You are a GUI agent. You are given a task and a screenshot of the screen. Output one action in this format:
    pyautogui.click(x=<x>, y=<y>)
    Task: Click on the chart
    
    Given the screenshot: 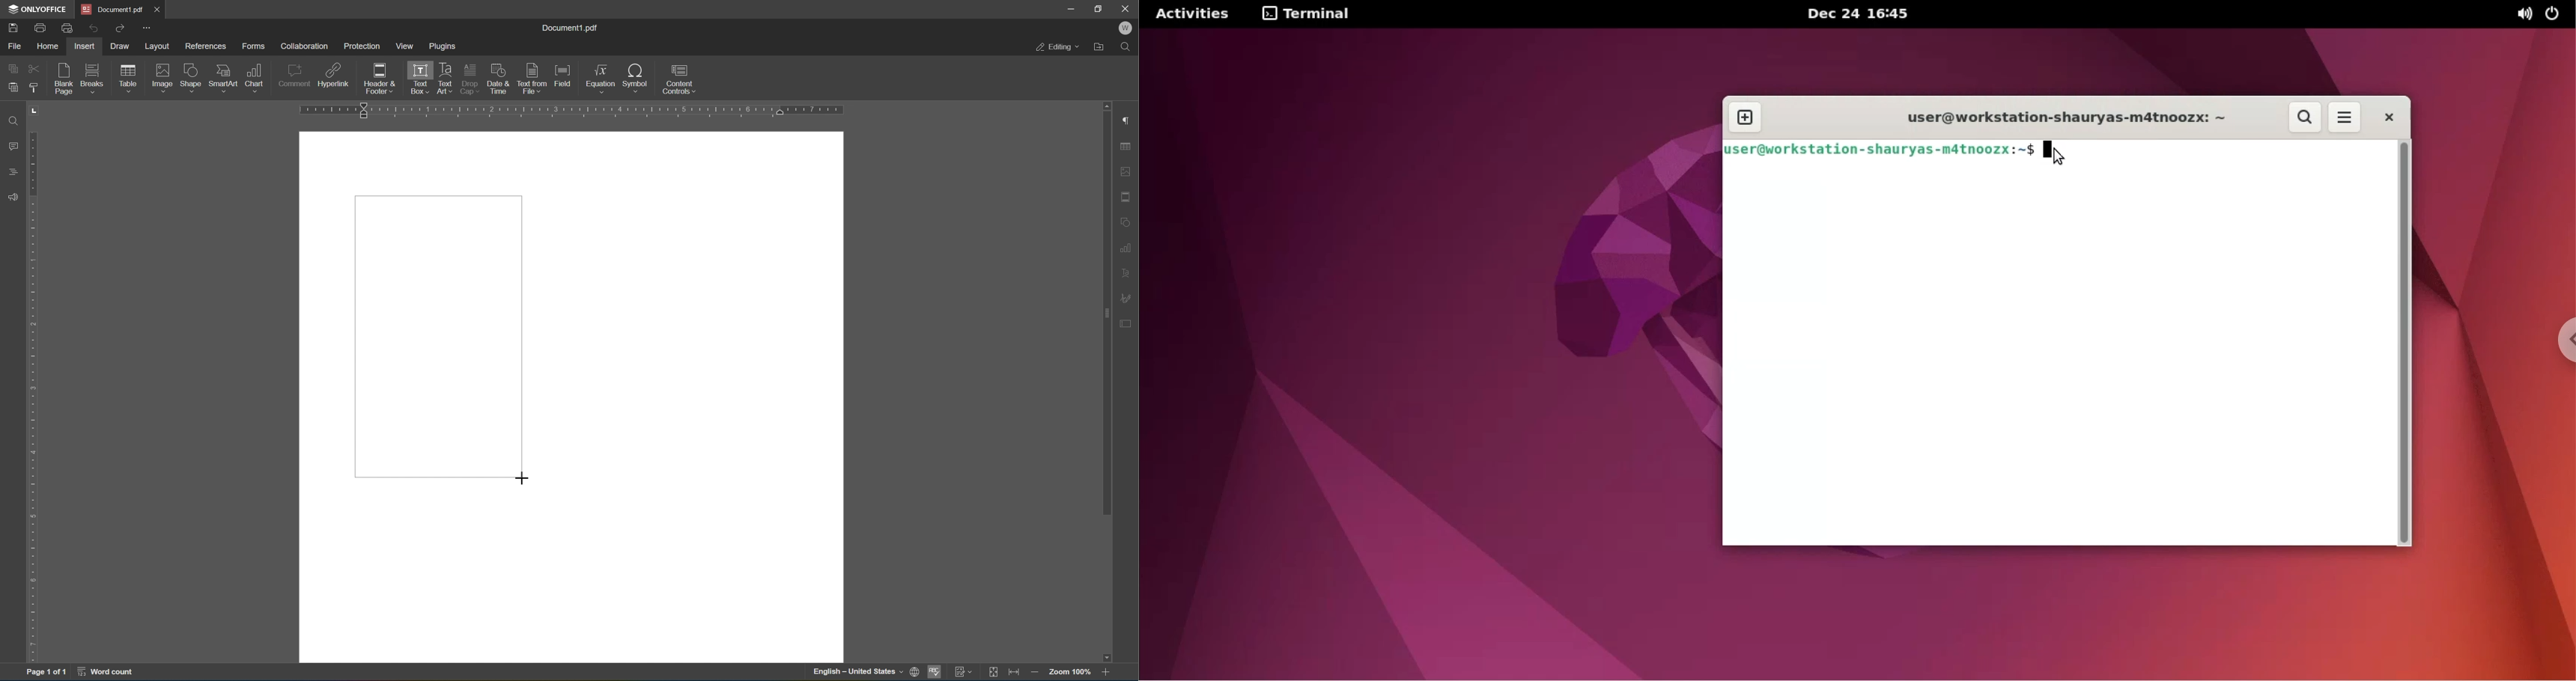 What is the action you would take?
    pyautogui.click(x=255, y=78)
    